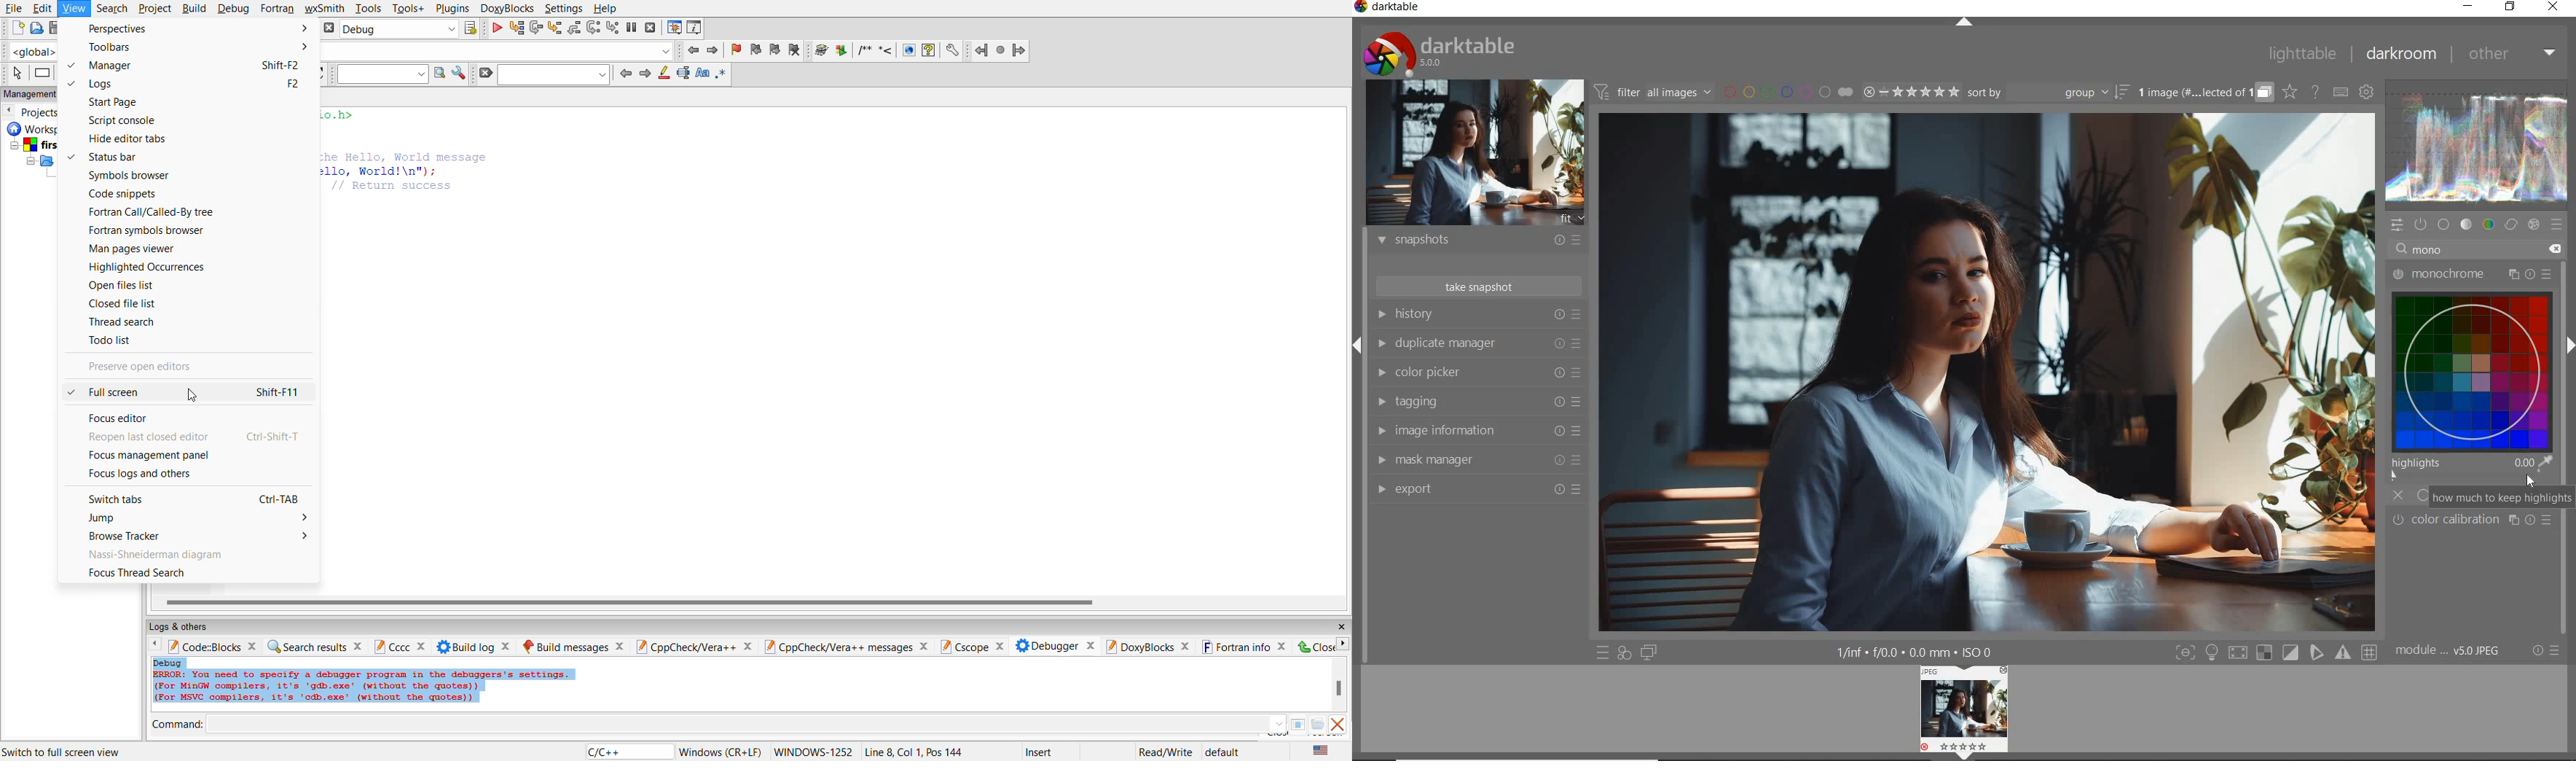 The width and height of the screenshot is (2576, 784). What do you see at coordinates (2476, 146) in the screenshot?
I see `waveform` at bounding box center [2476, 146].